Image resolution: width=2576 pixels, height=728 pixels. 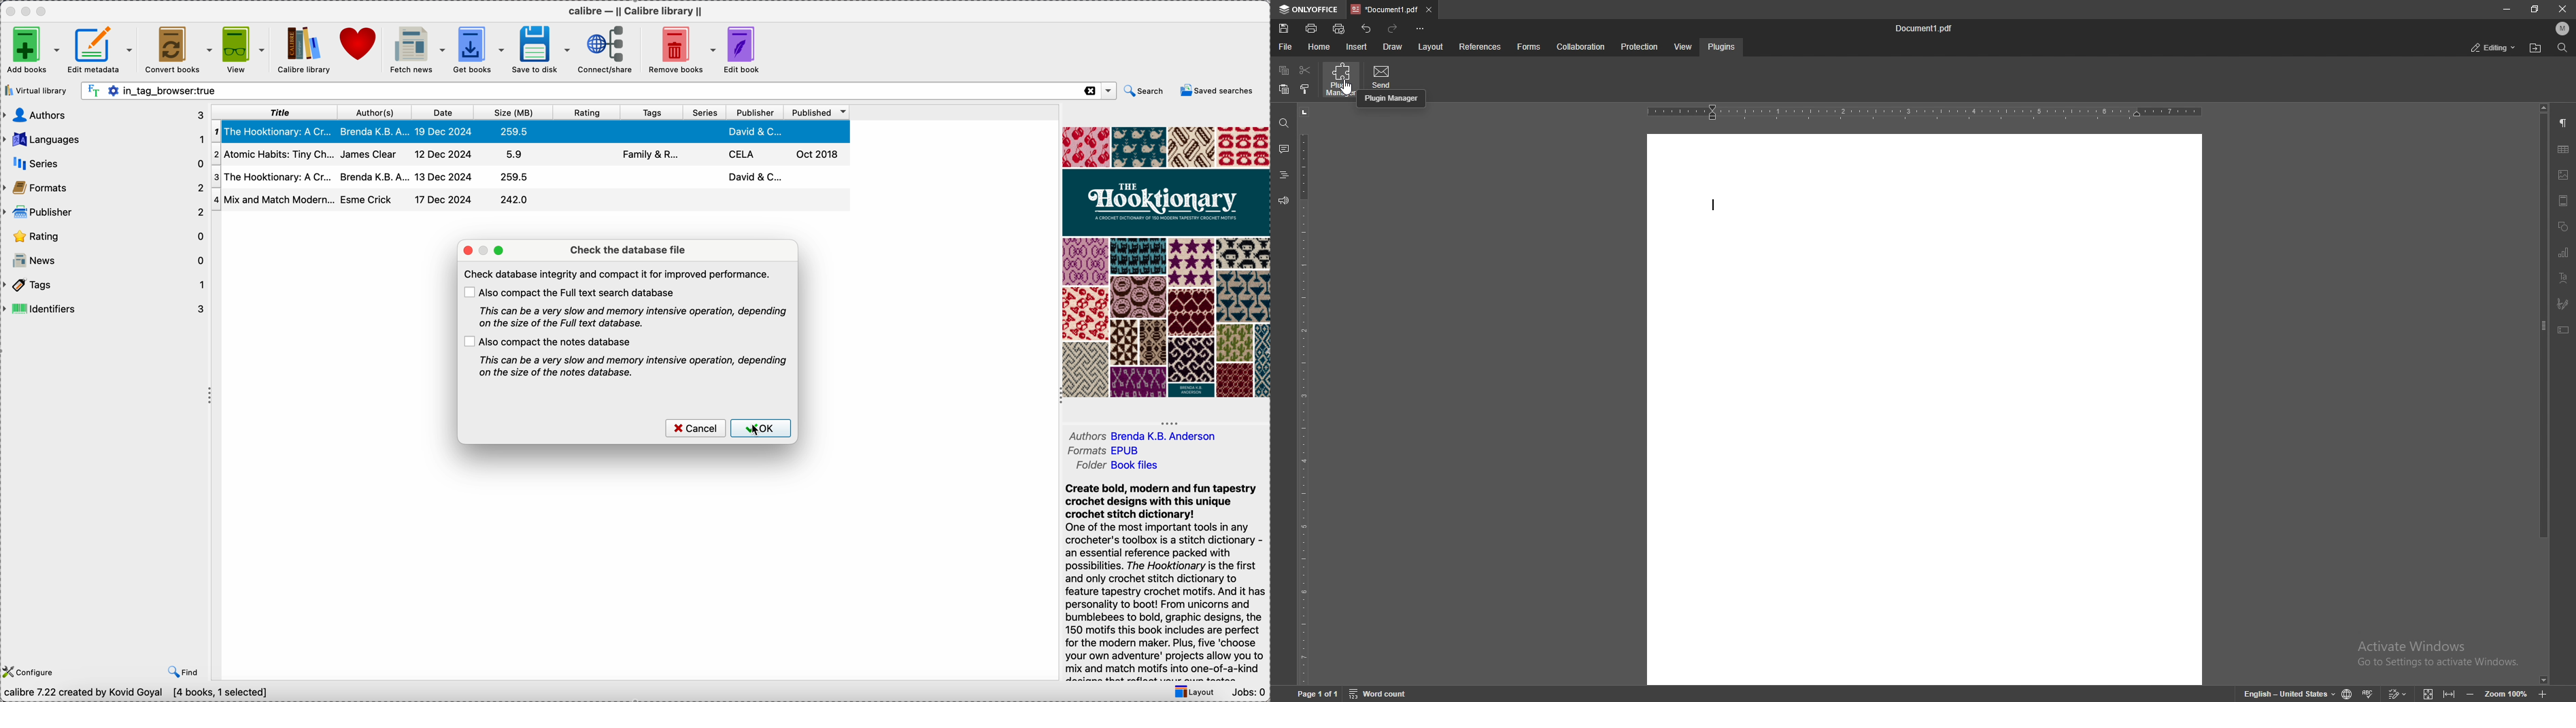 I want to click on locate file, so click(x=2535, y=48).